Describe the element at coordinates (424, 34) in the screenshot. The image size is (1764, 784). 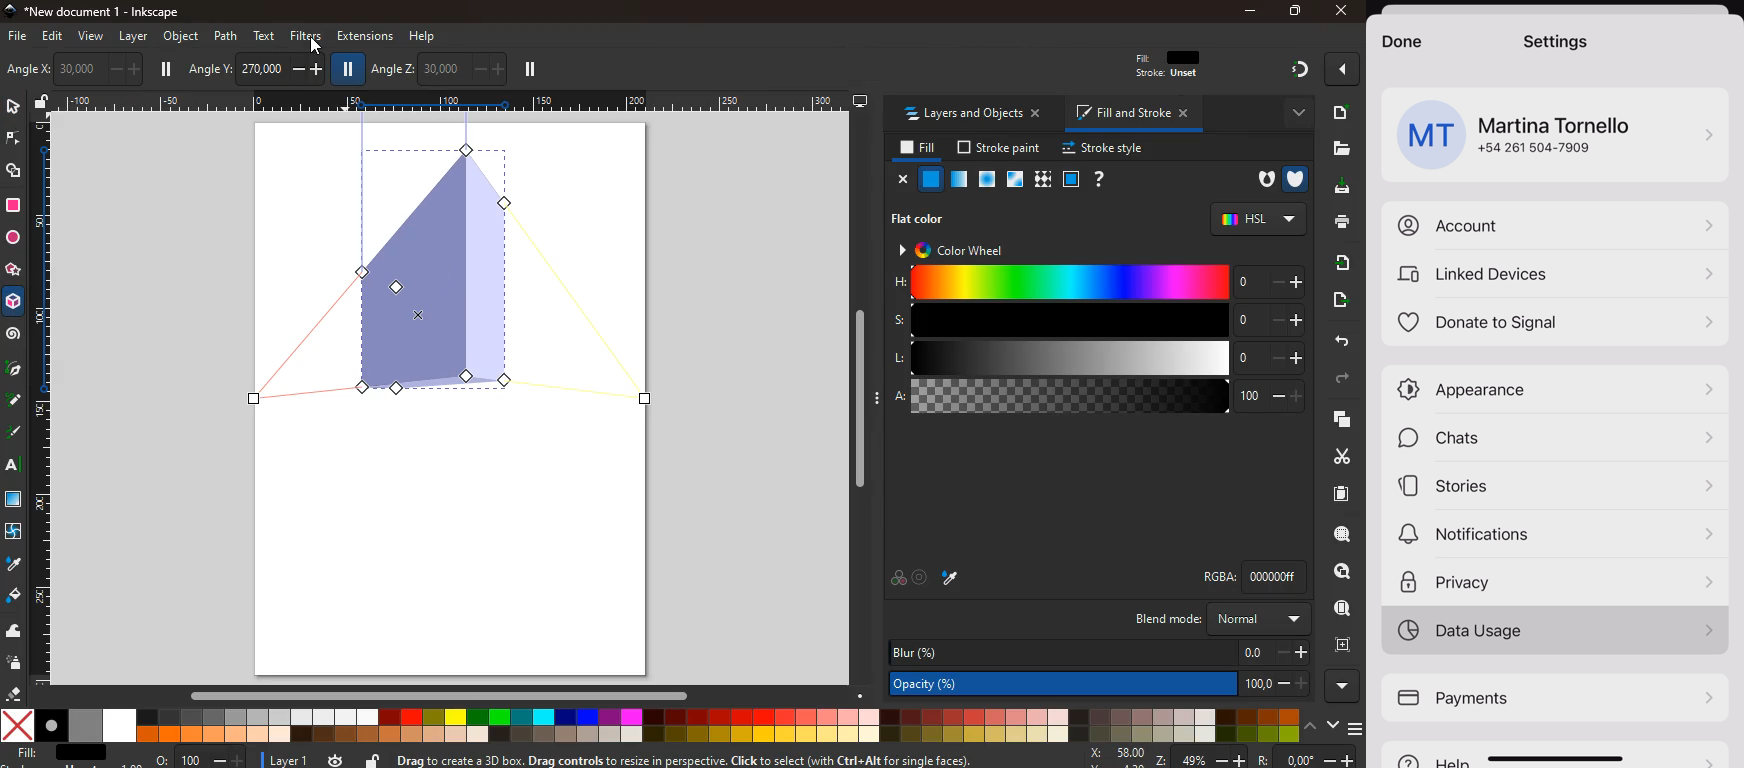
I see `help` at that location.